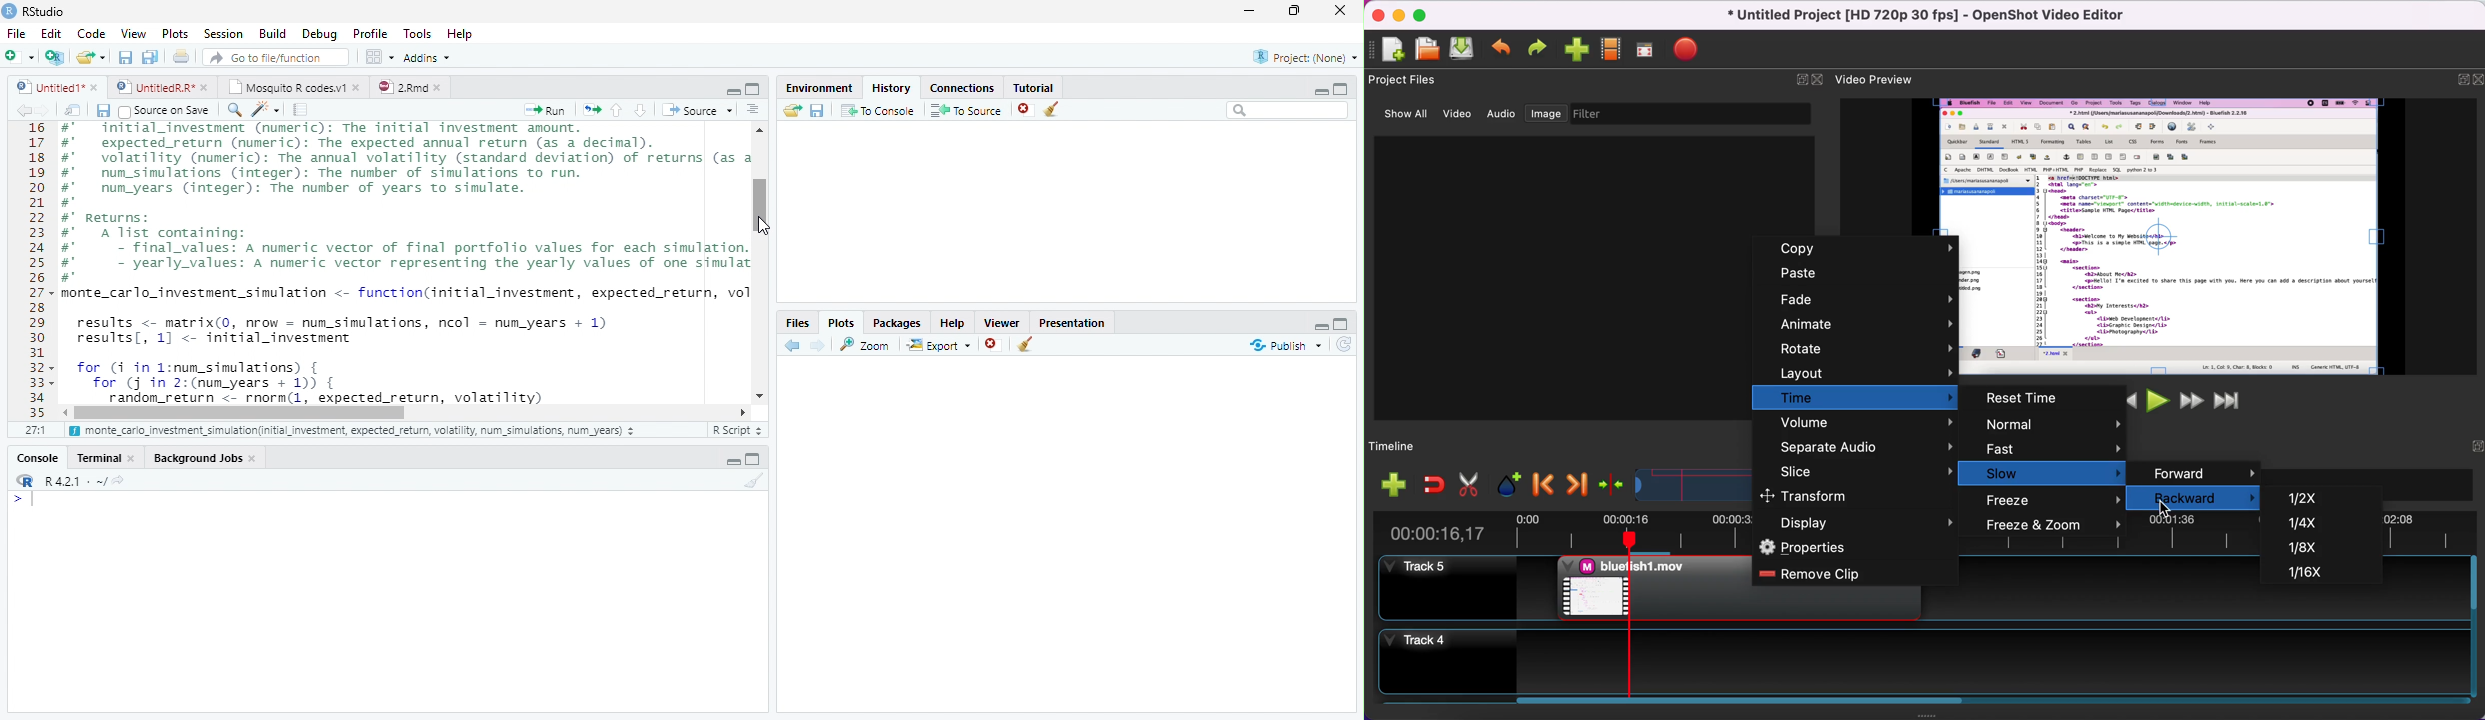  What do you see at coordinates (206, 457) in the screenshot?
I see `Background Jobs.` at bounding box center [206, 457].